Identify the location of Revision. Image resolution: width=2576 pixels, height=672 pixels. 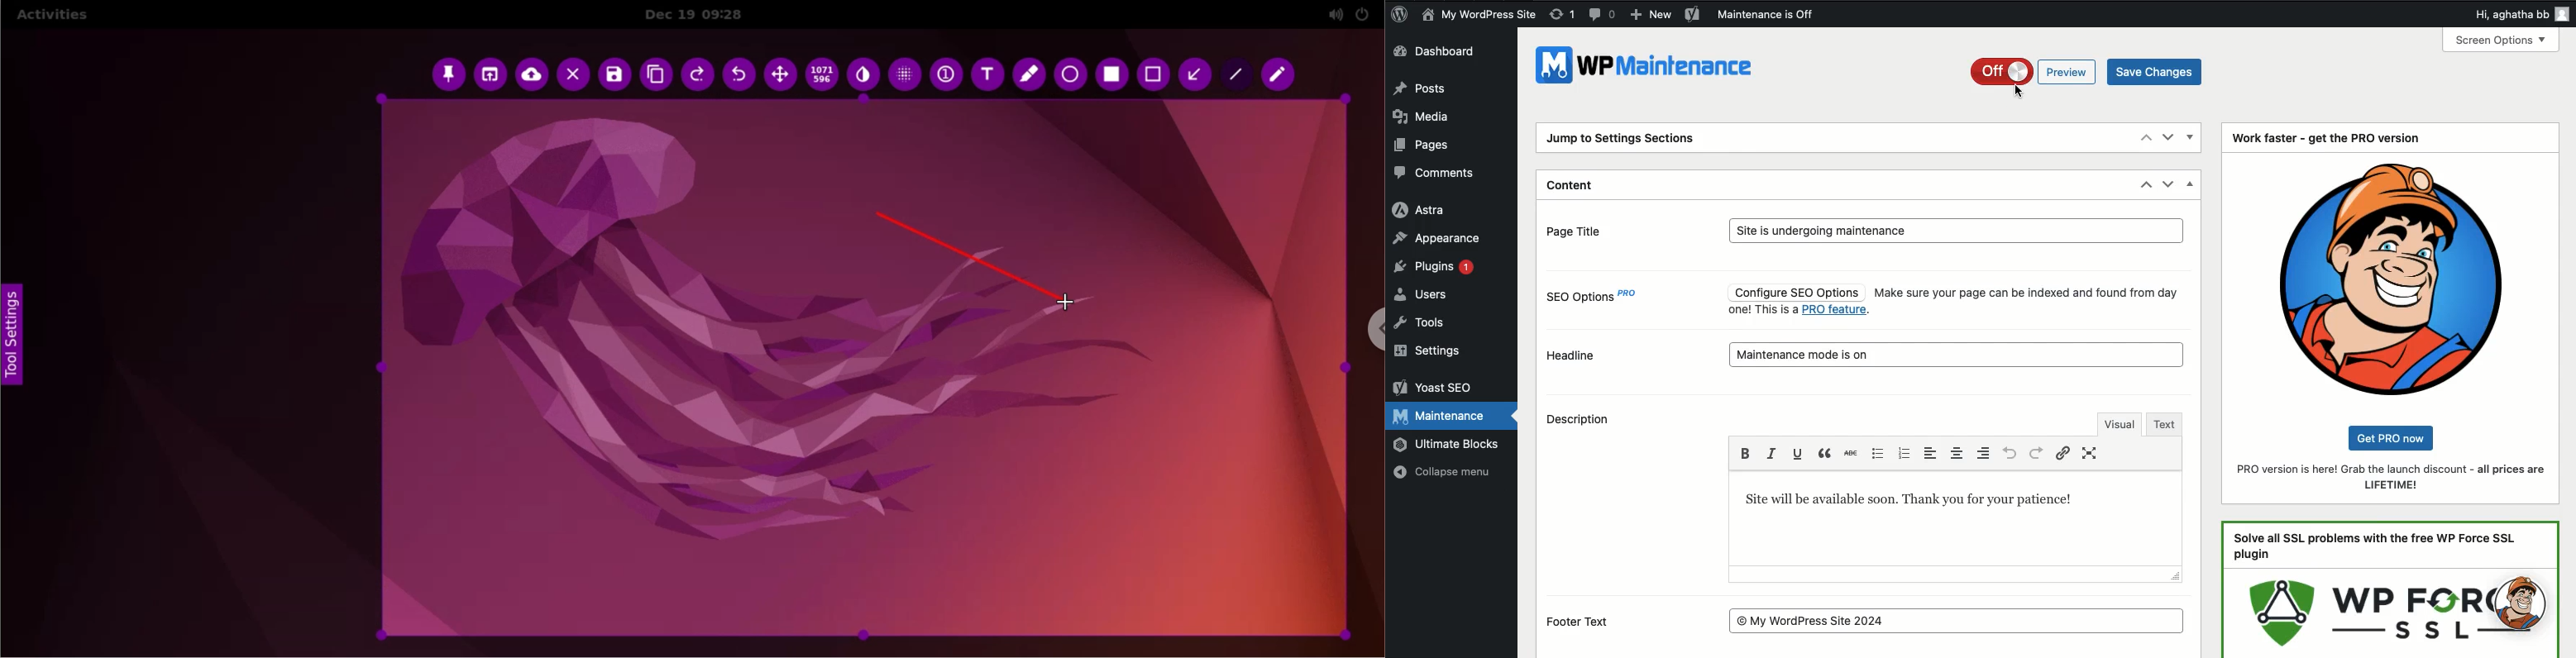
(1562, 15).